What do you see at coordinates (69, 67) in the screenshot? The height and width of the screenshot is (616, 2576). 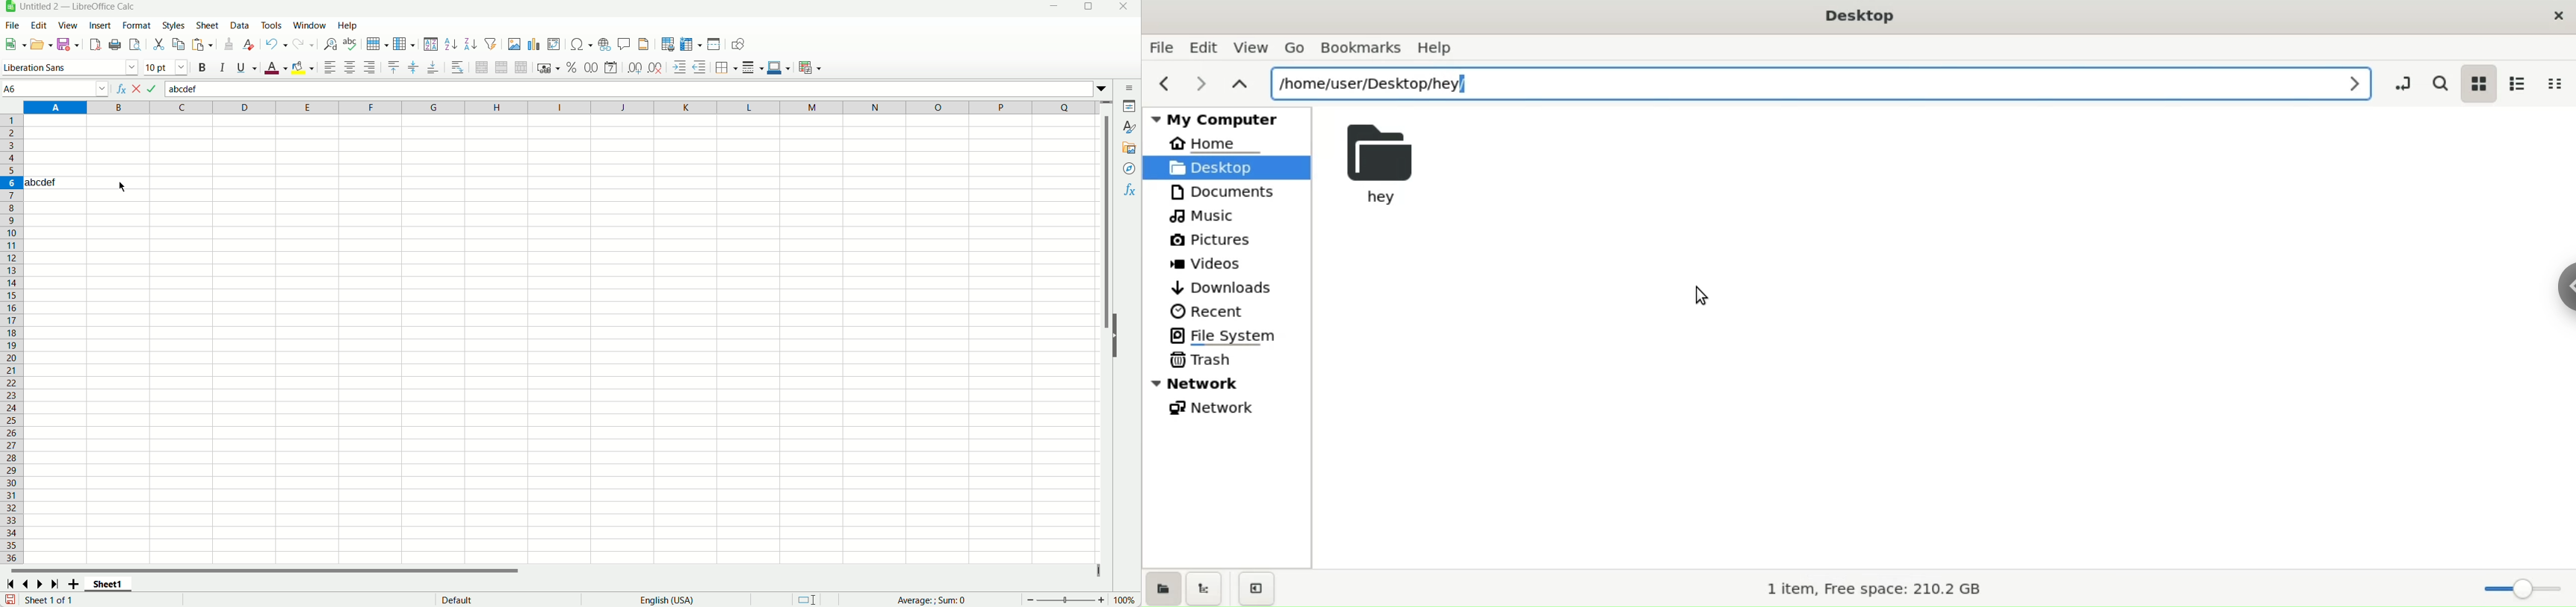 I see `font name` at bounding box center [69, 67].